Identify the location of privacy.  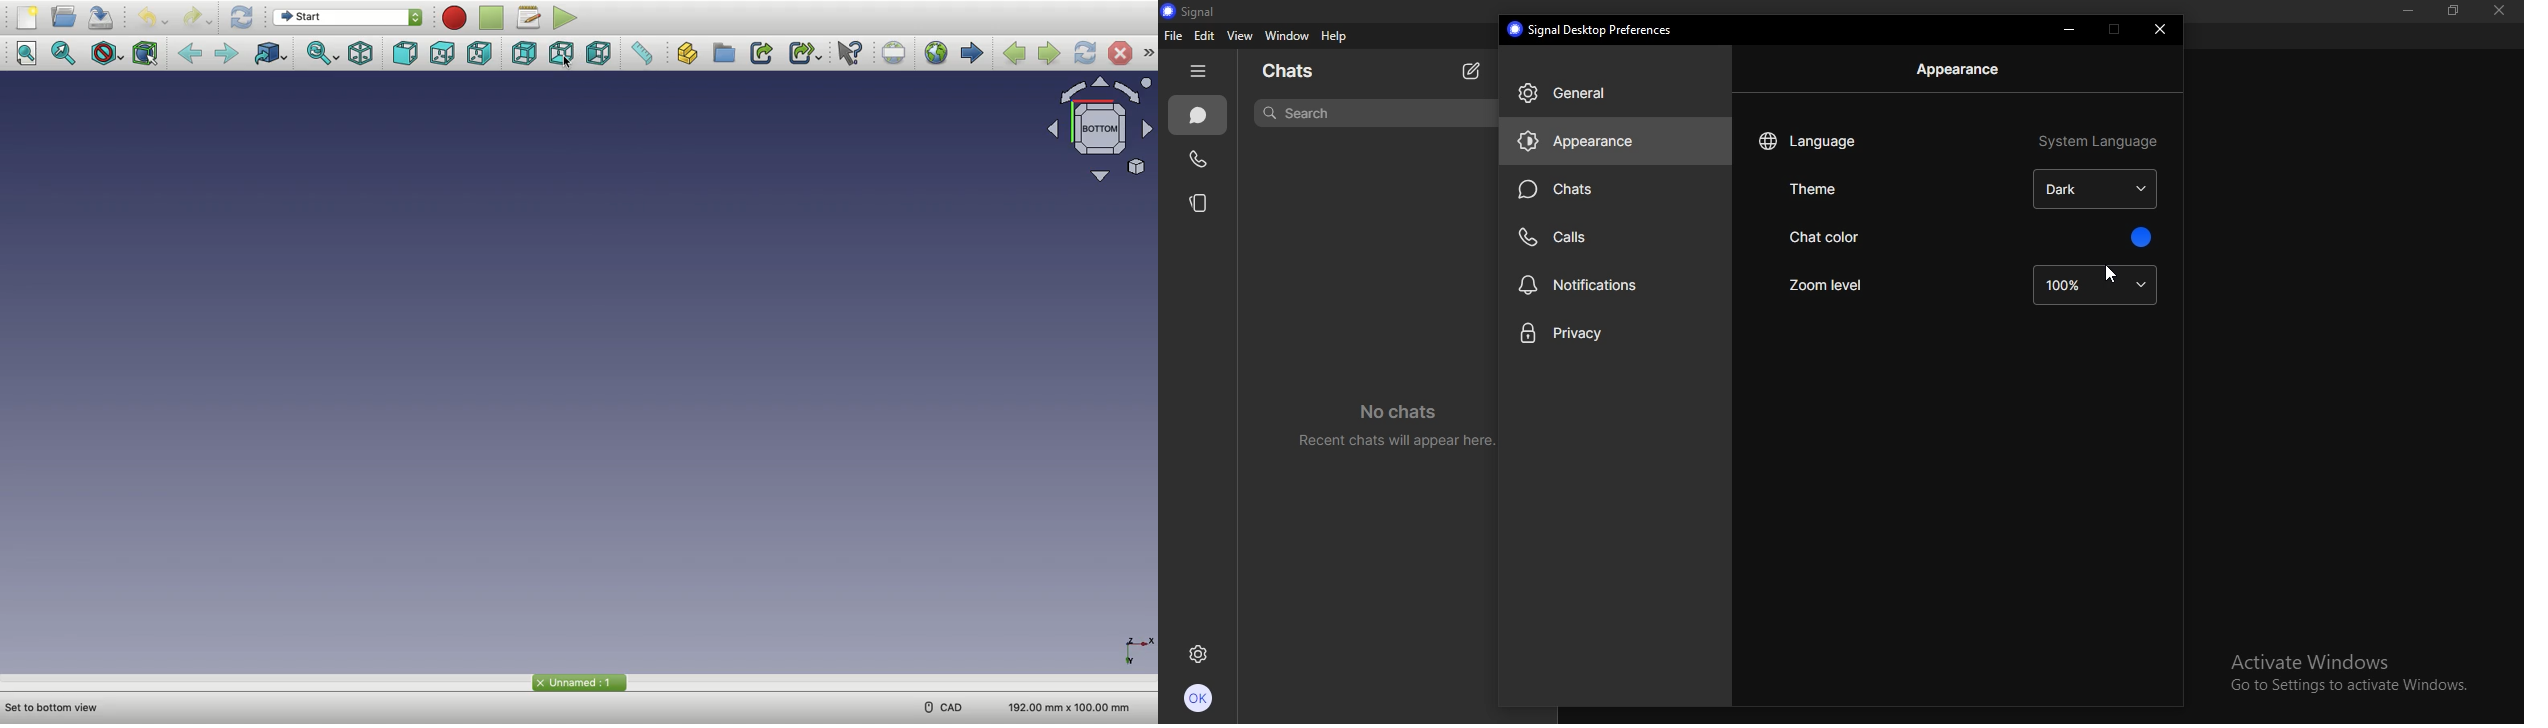
(1582, 333).